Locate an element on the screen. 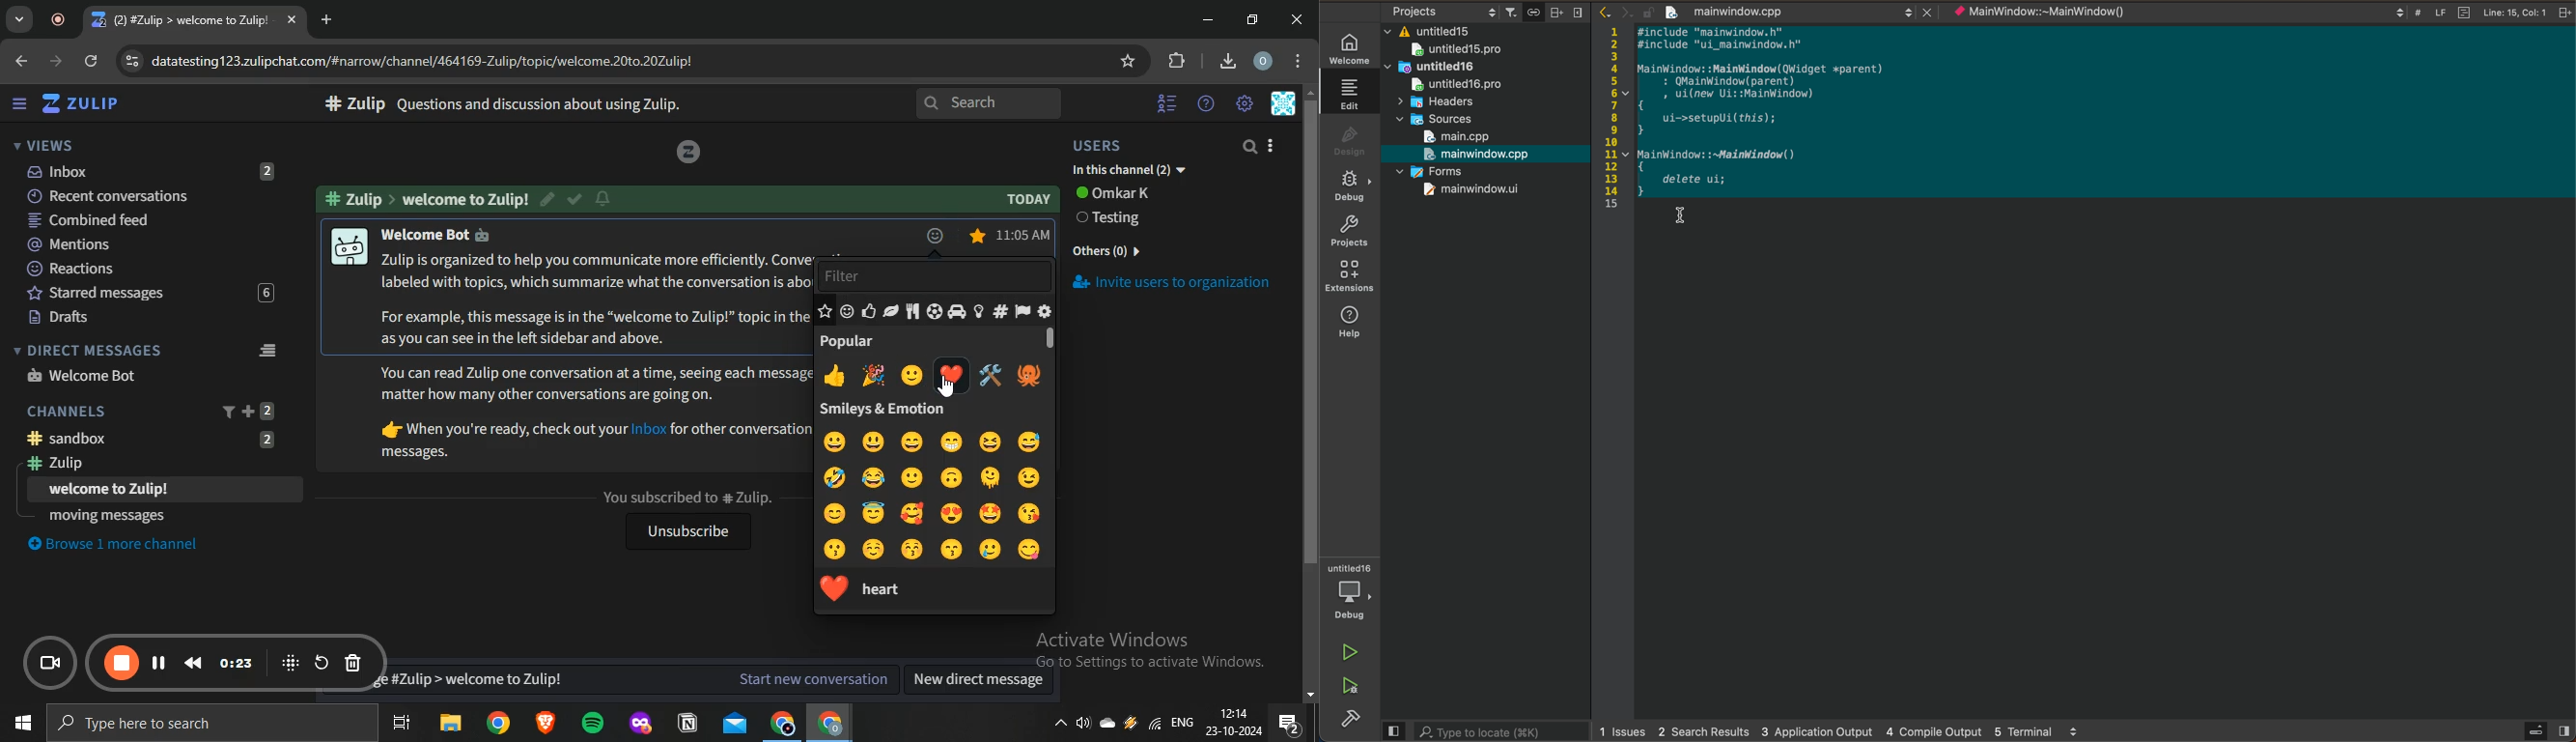 This screenshot has width=2576, height=756. recent conversations is located at coordinates (152, 194).